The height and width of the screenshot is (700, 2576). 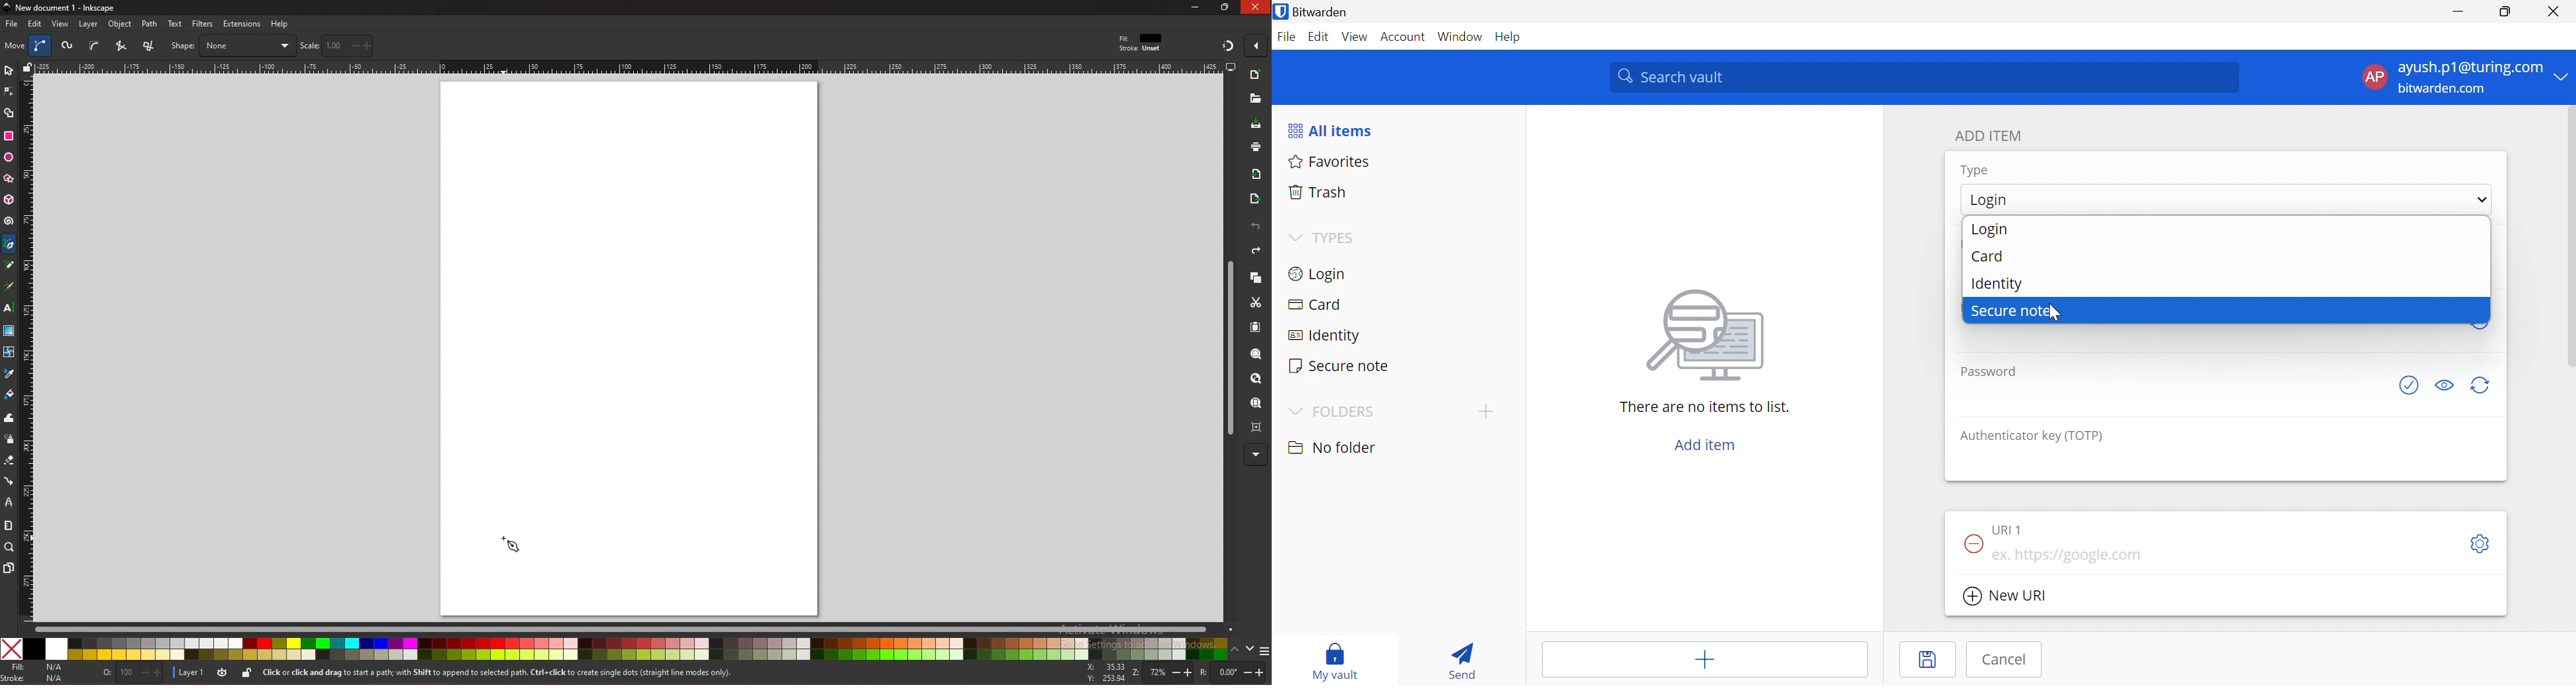 I want to click on Remove, so click(x=1971, y=543).